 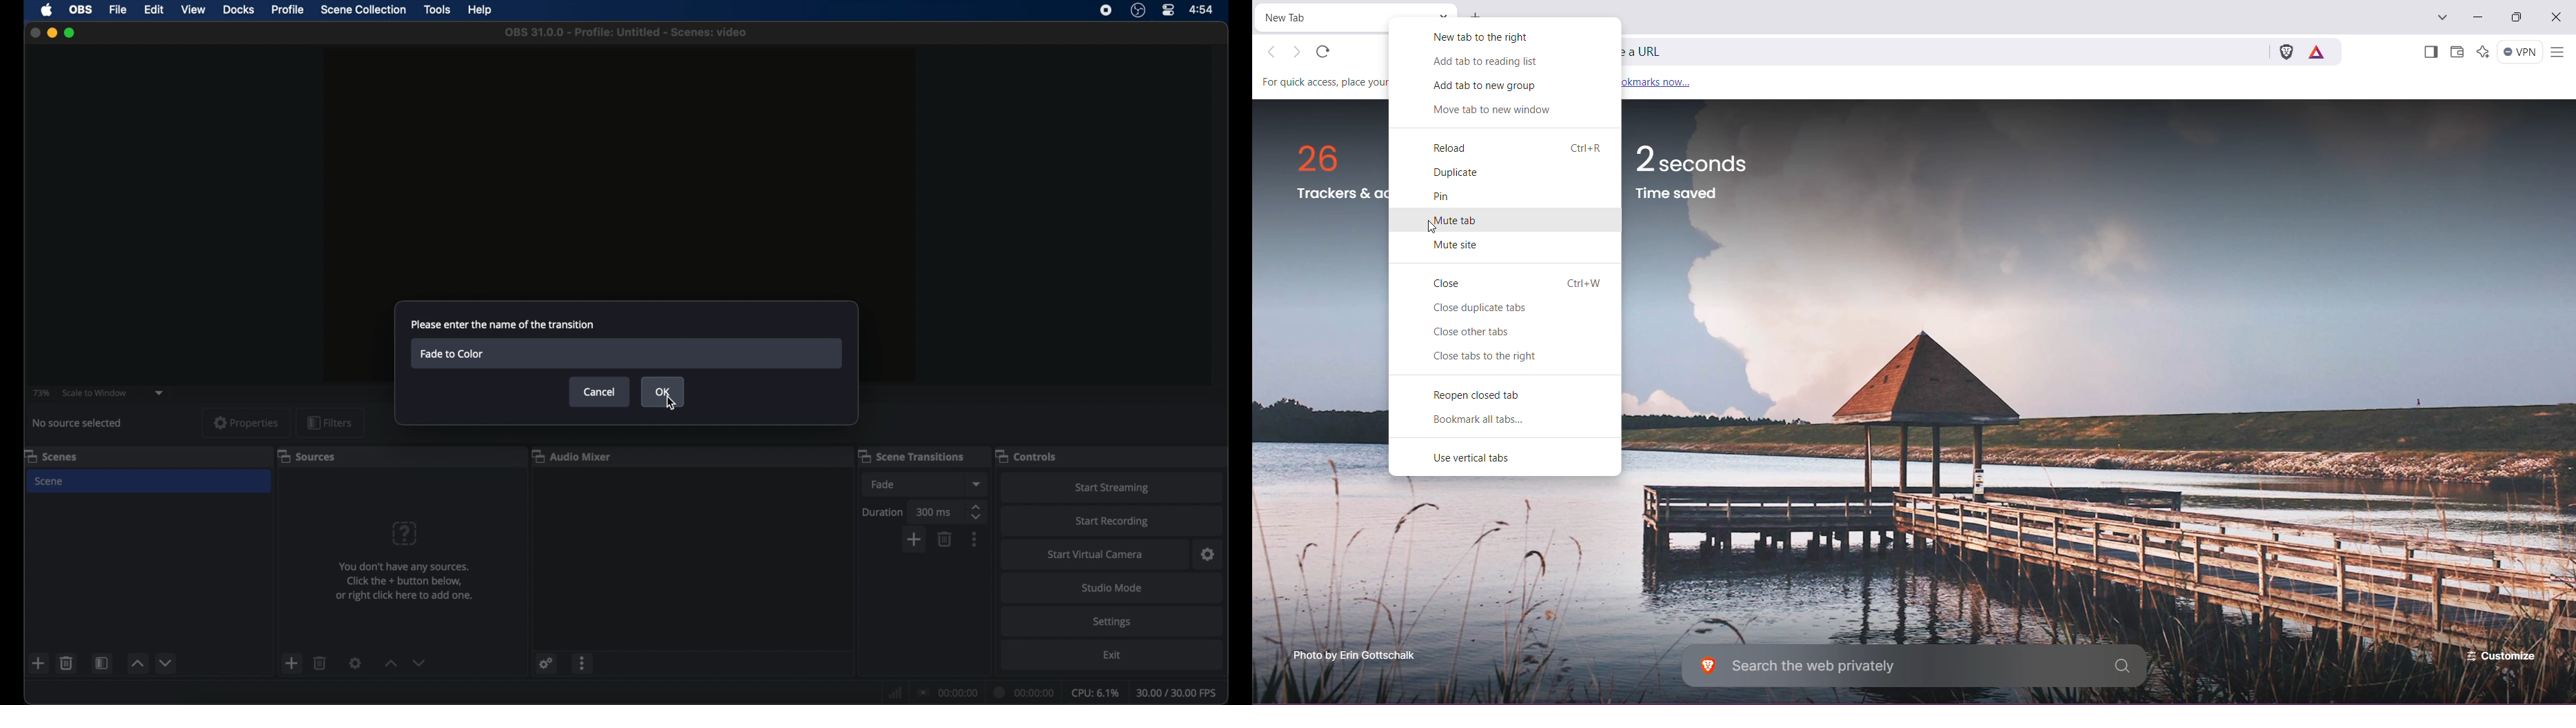 What do you see at coordinates (419, 663) in the screenshot?
I see `decrement` at bounding box center [419, 663].